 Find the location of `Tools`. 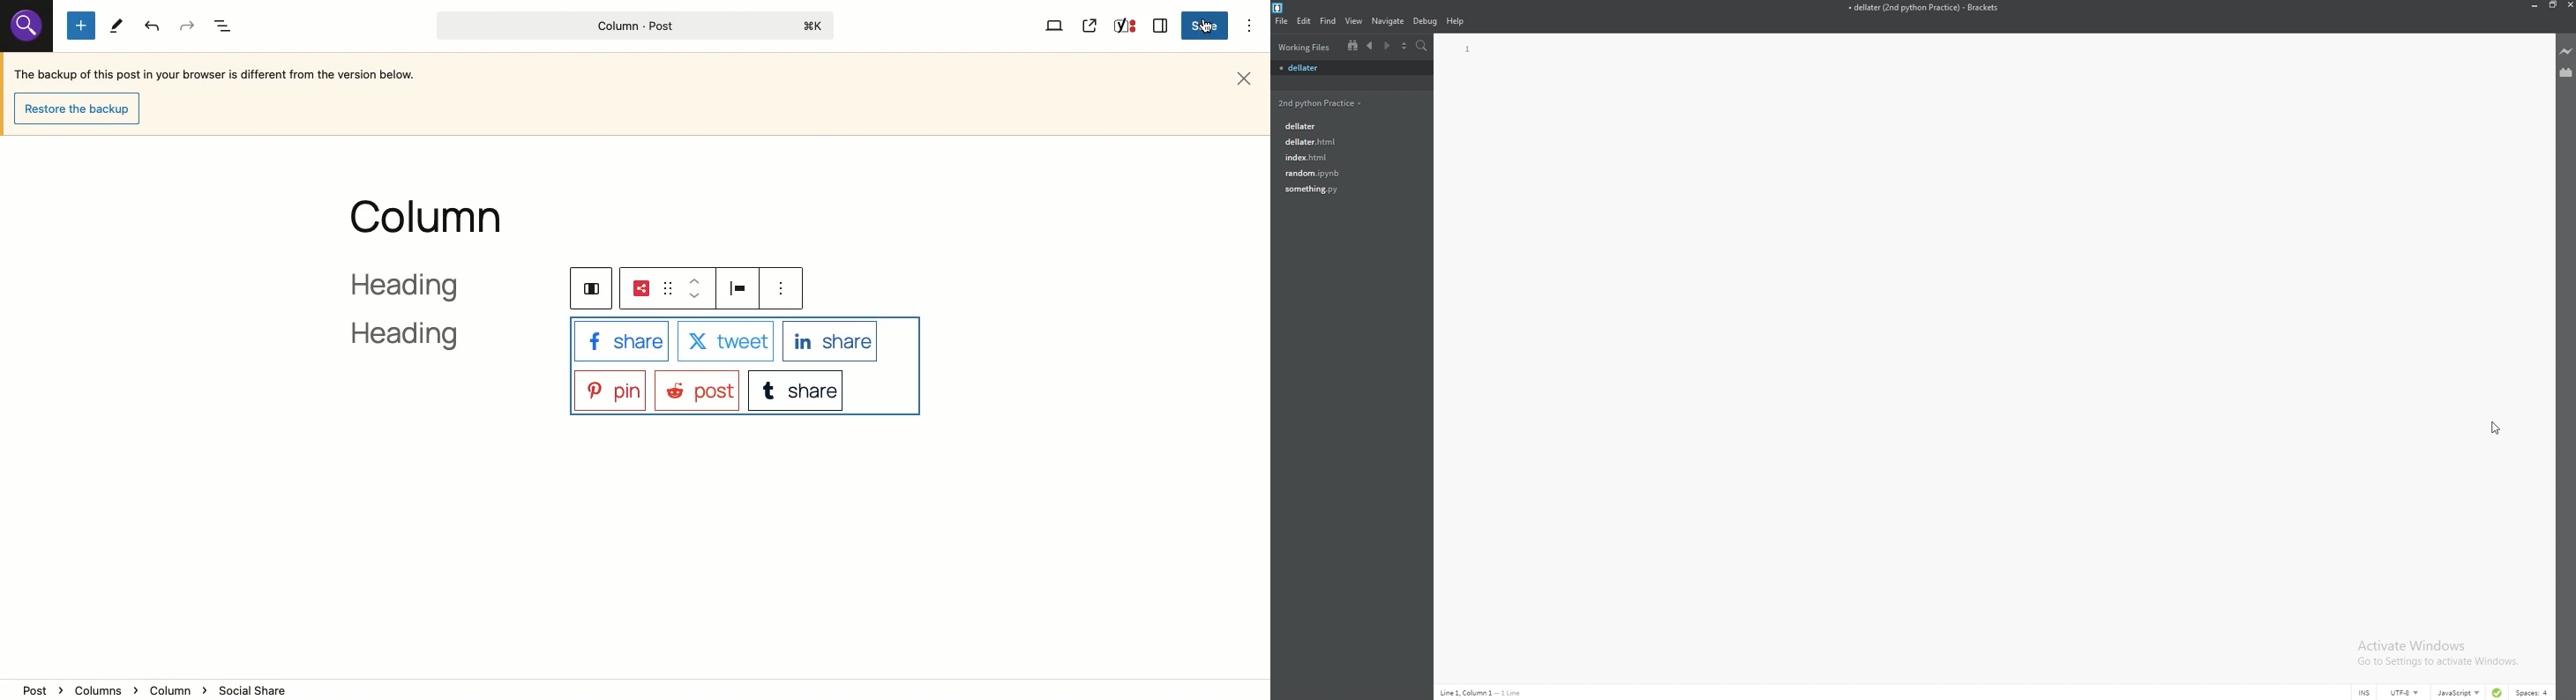

Tools is located at coordinates (116, 26).